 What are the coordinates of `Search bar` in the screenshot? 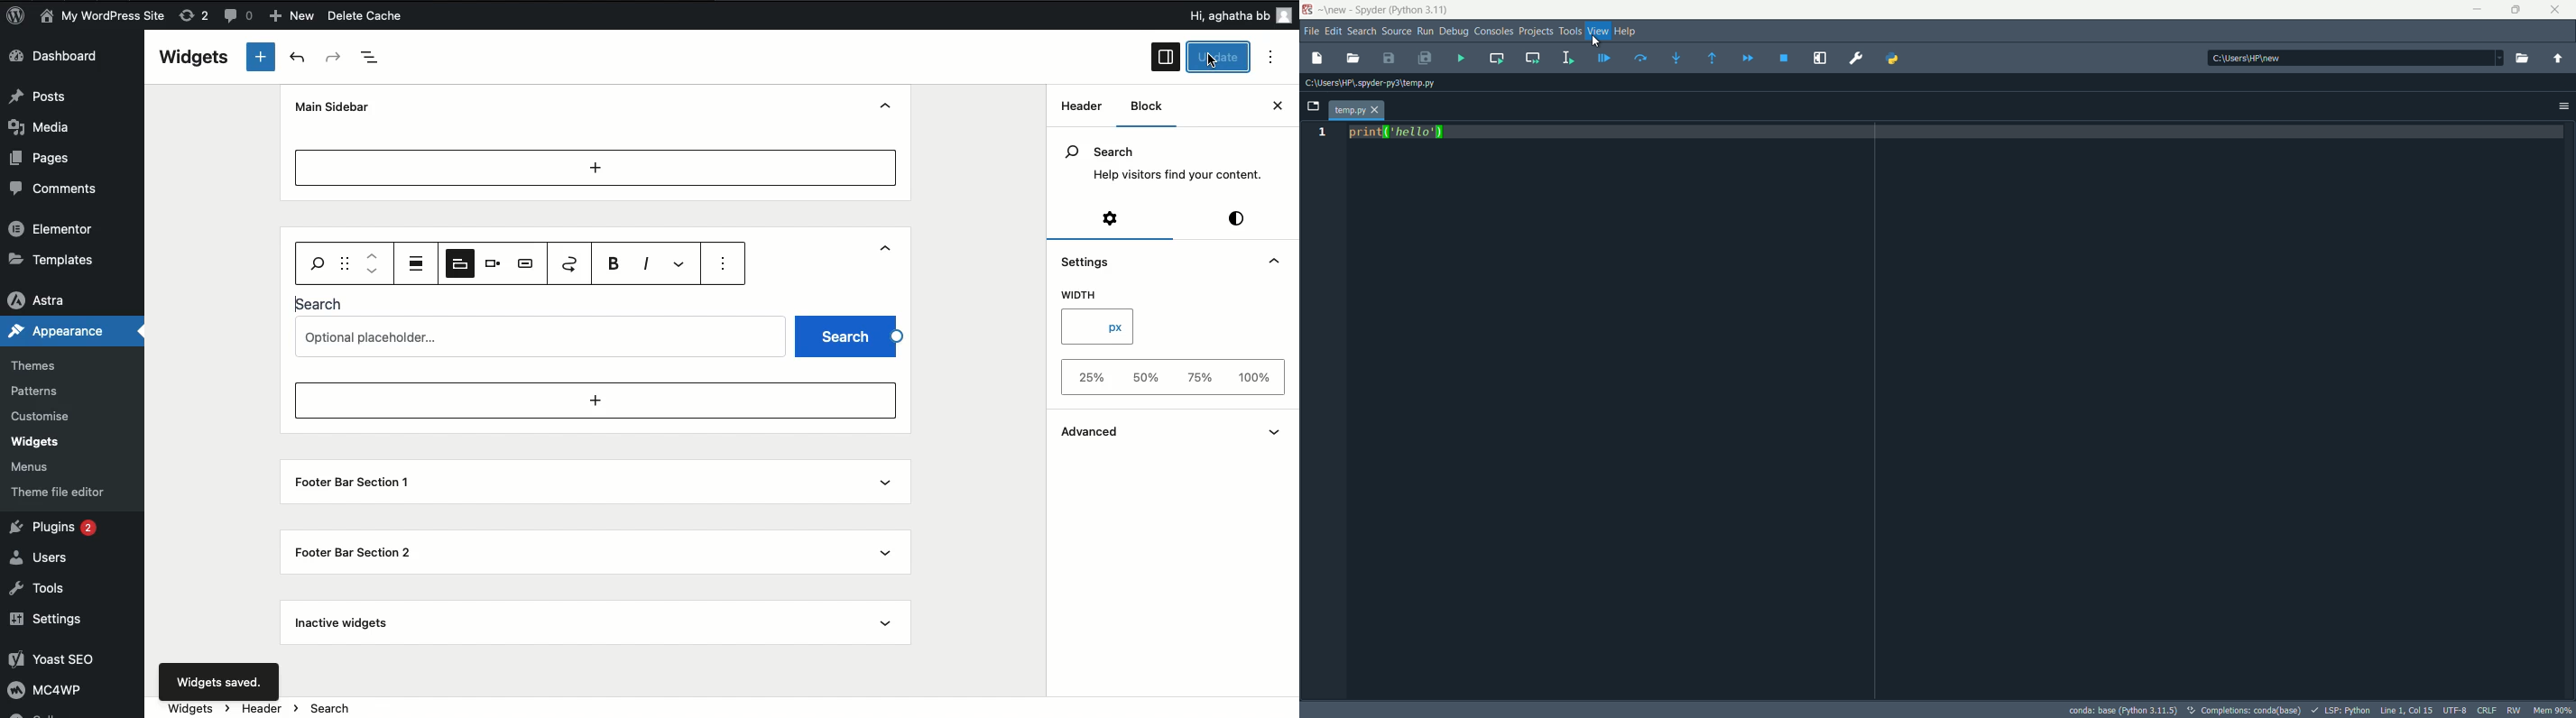 It's located at (316, 262).